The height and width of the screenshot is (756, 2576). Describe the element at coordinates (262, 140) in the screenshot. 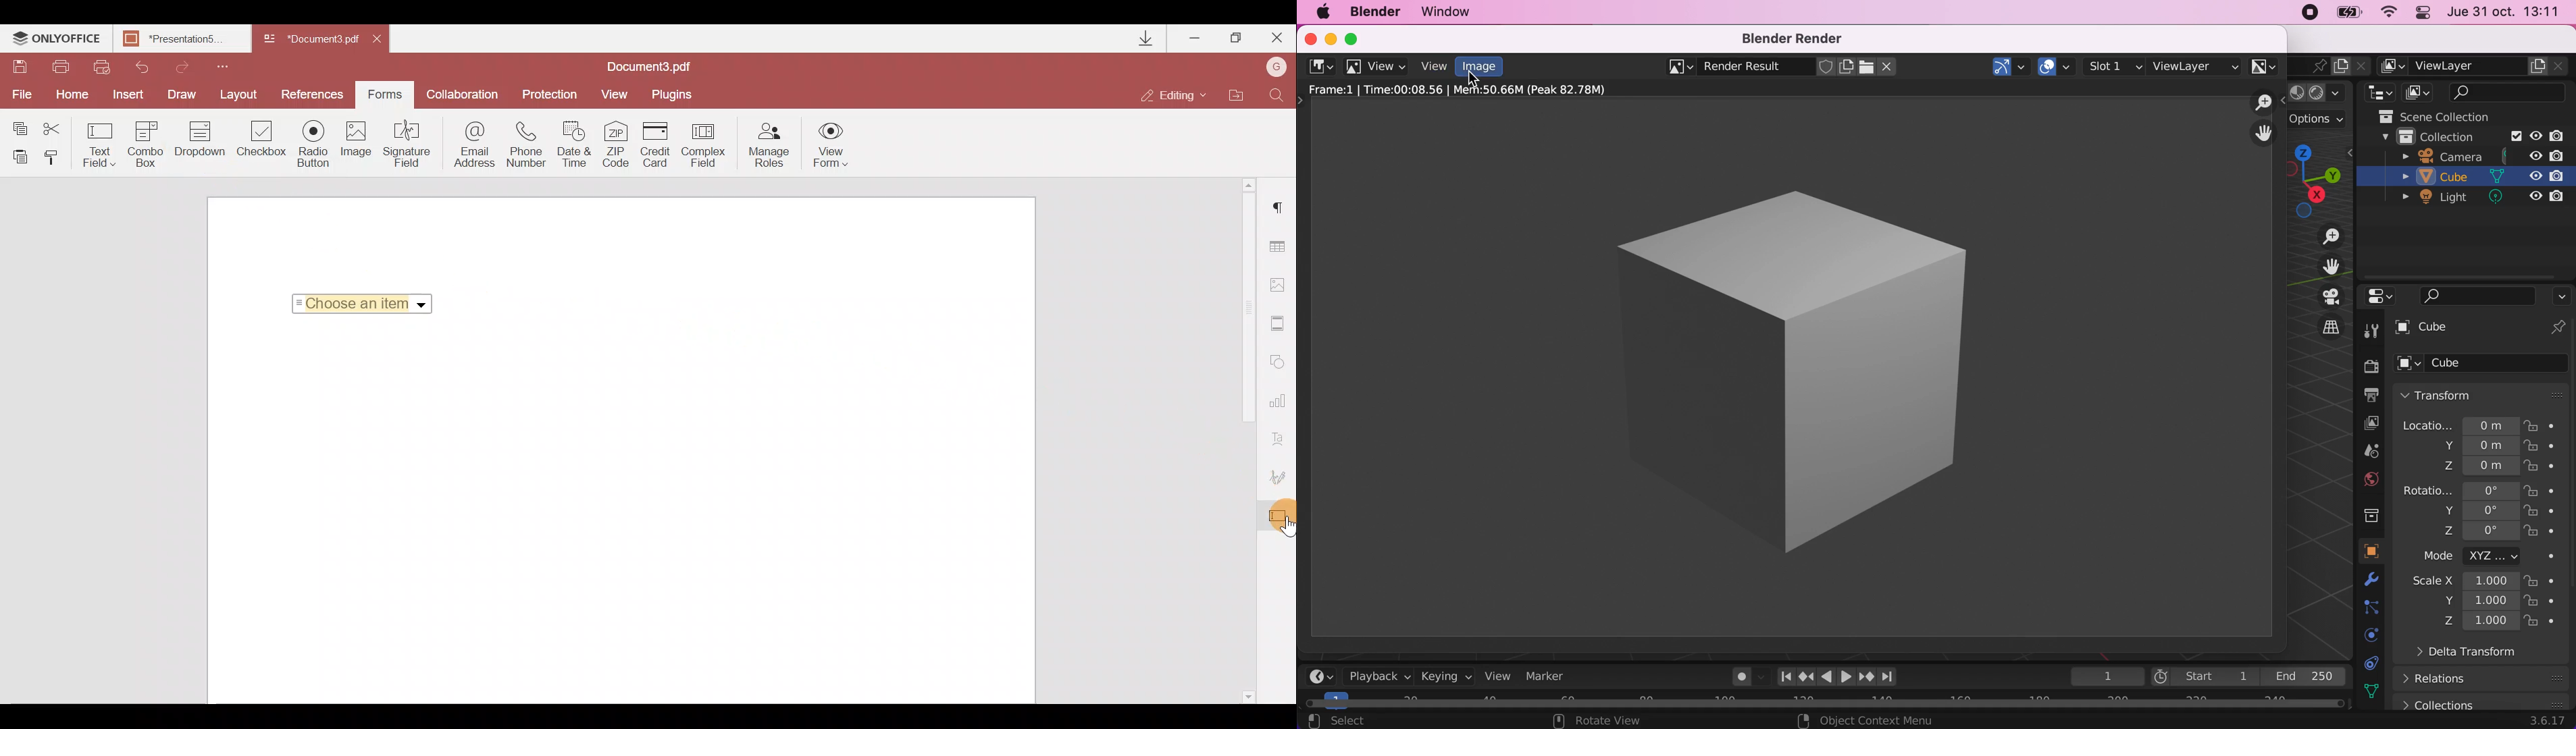

I see `Checkbox` at that location.